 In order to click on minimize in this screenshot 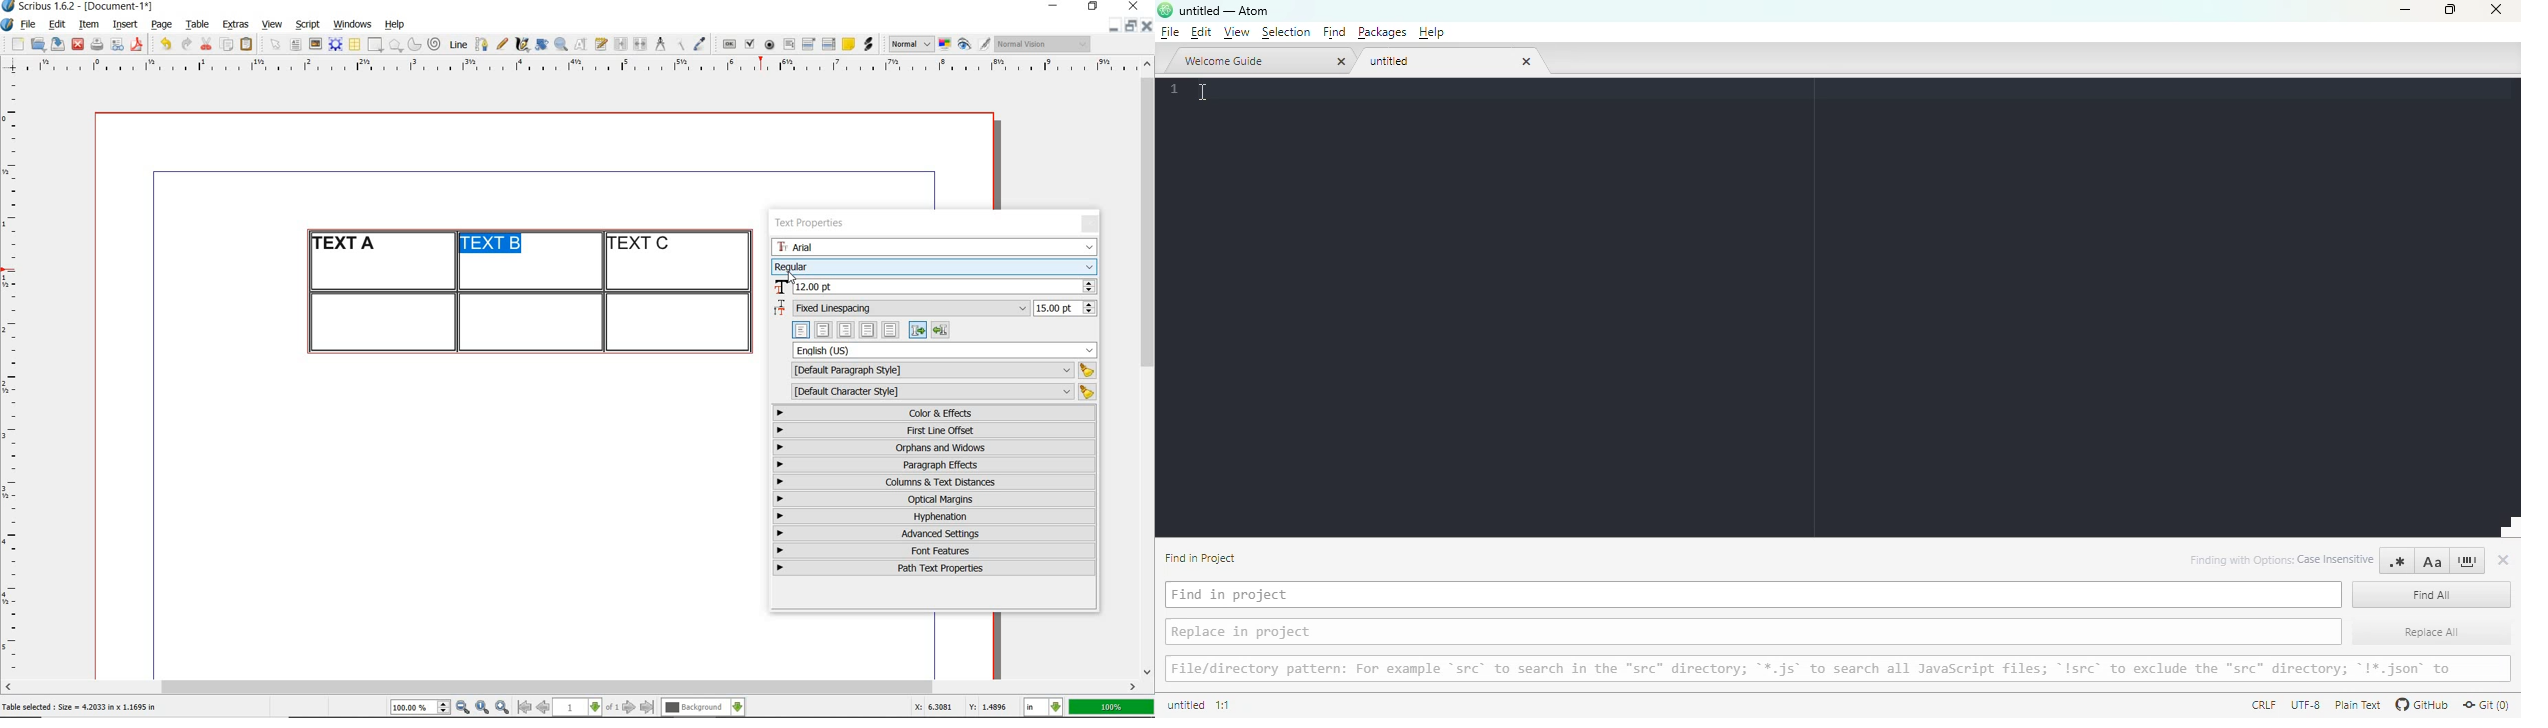, I will do `click(1055, 7)`.